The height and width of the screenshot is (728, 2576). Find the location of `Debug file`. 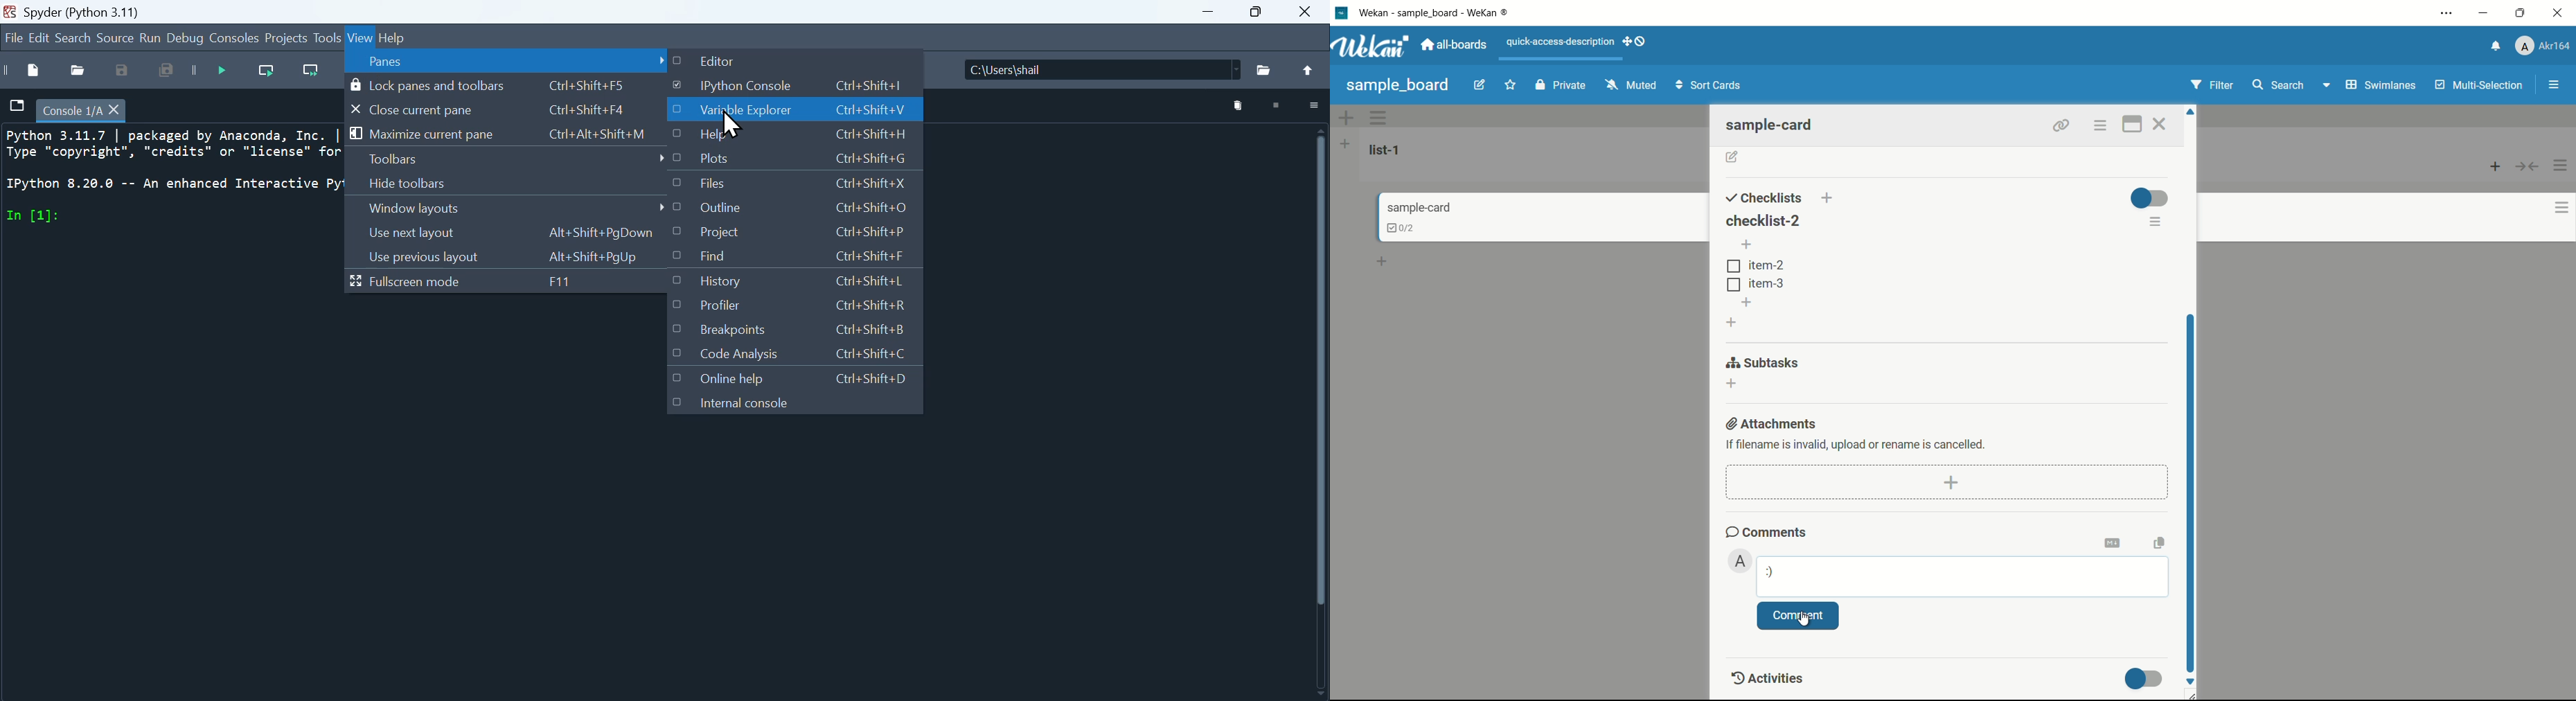

Debug file is located at coordinates (228, 73).